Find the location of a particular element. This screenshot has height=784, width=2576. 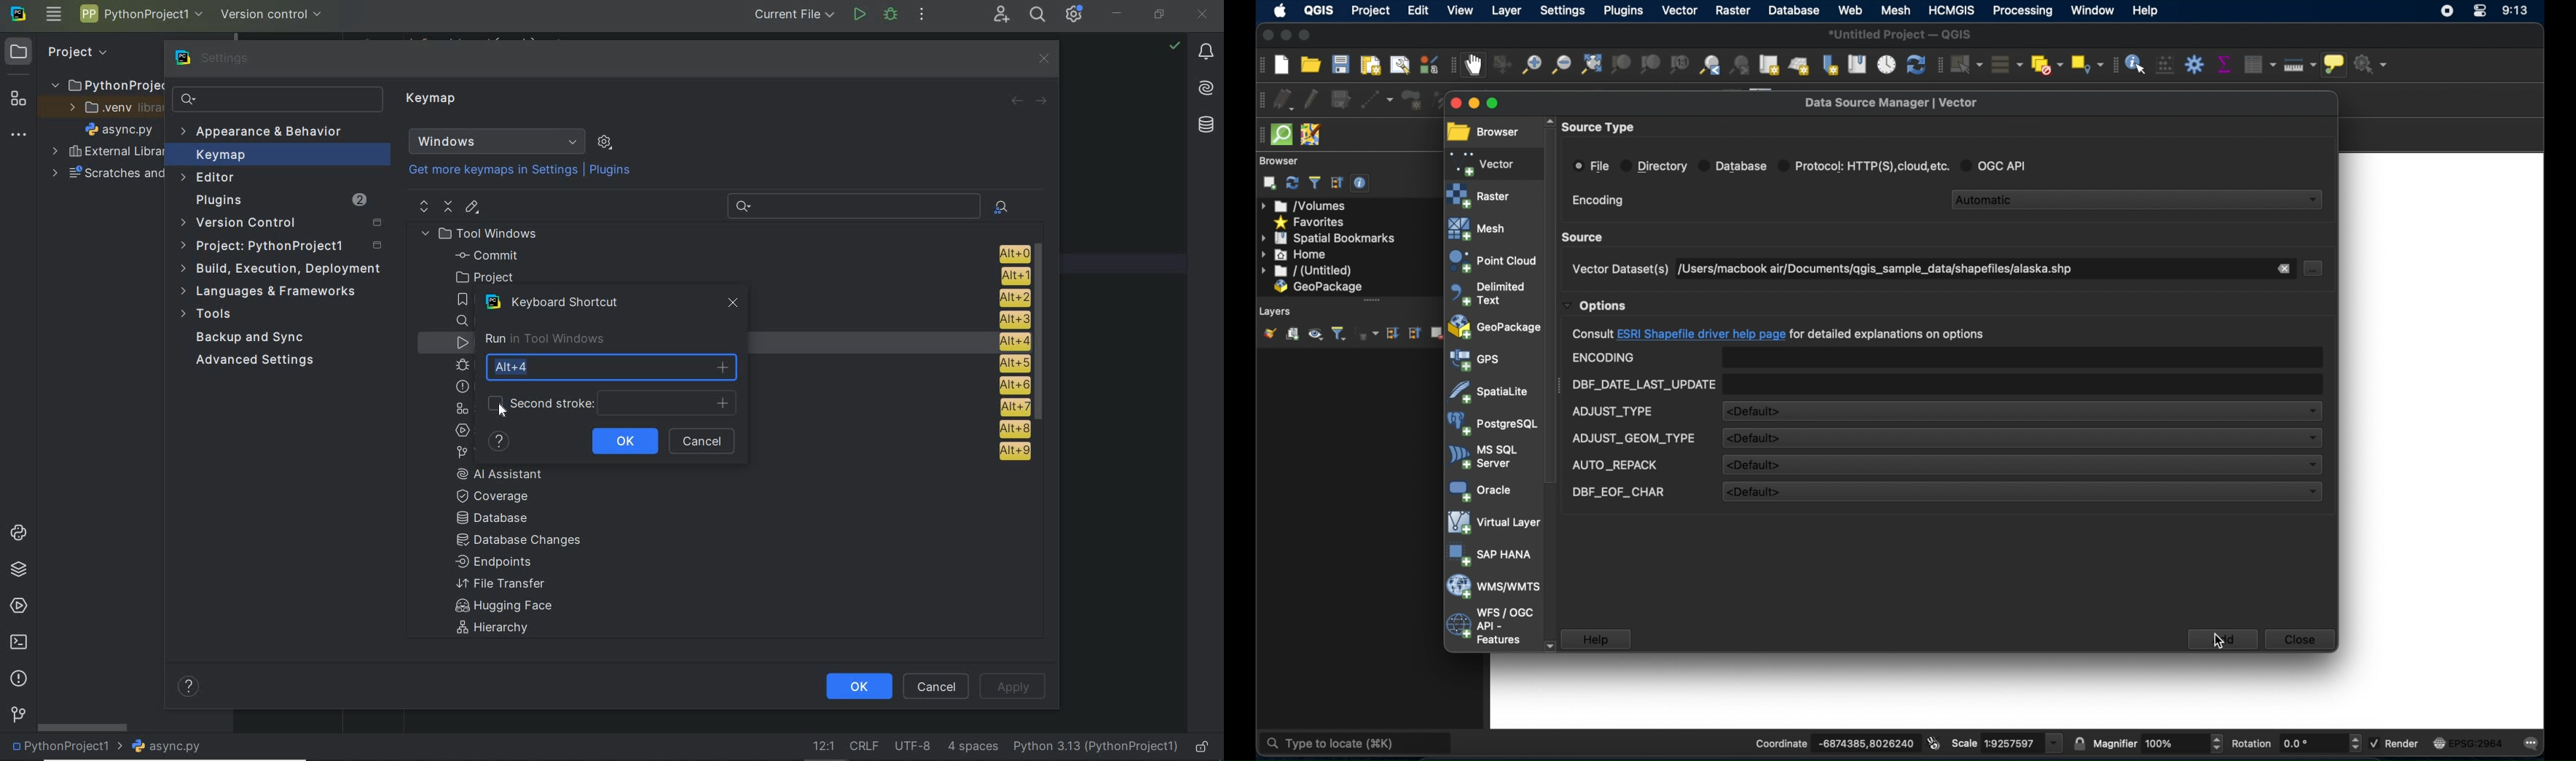

empty field is located at coordinates (2023, 383).